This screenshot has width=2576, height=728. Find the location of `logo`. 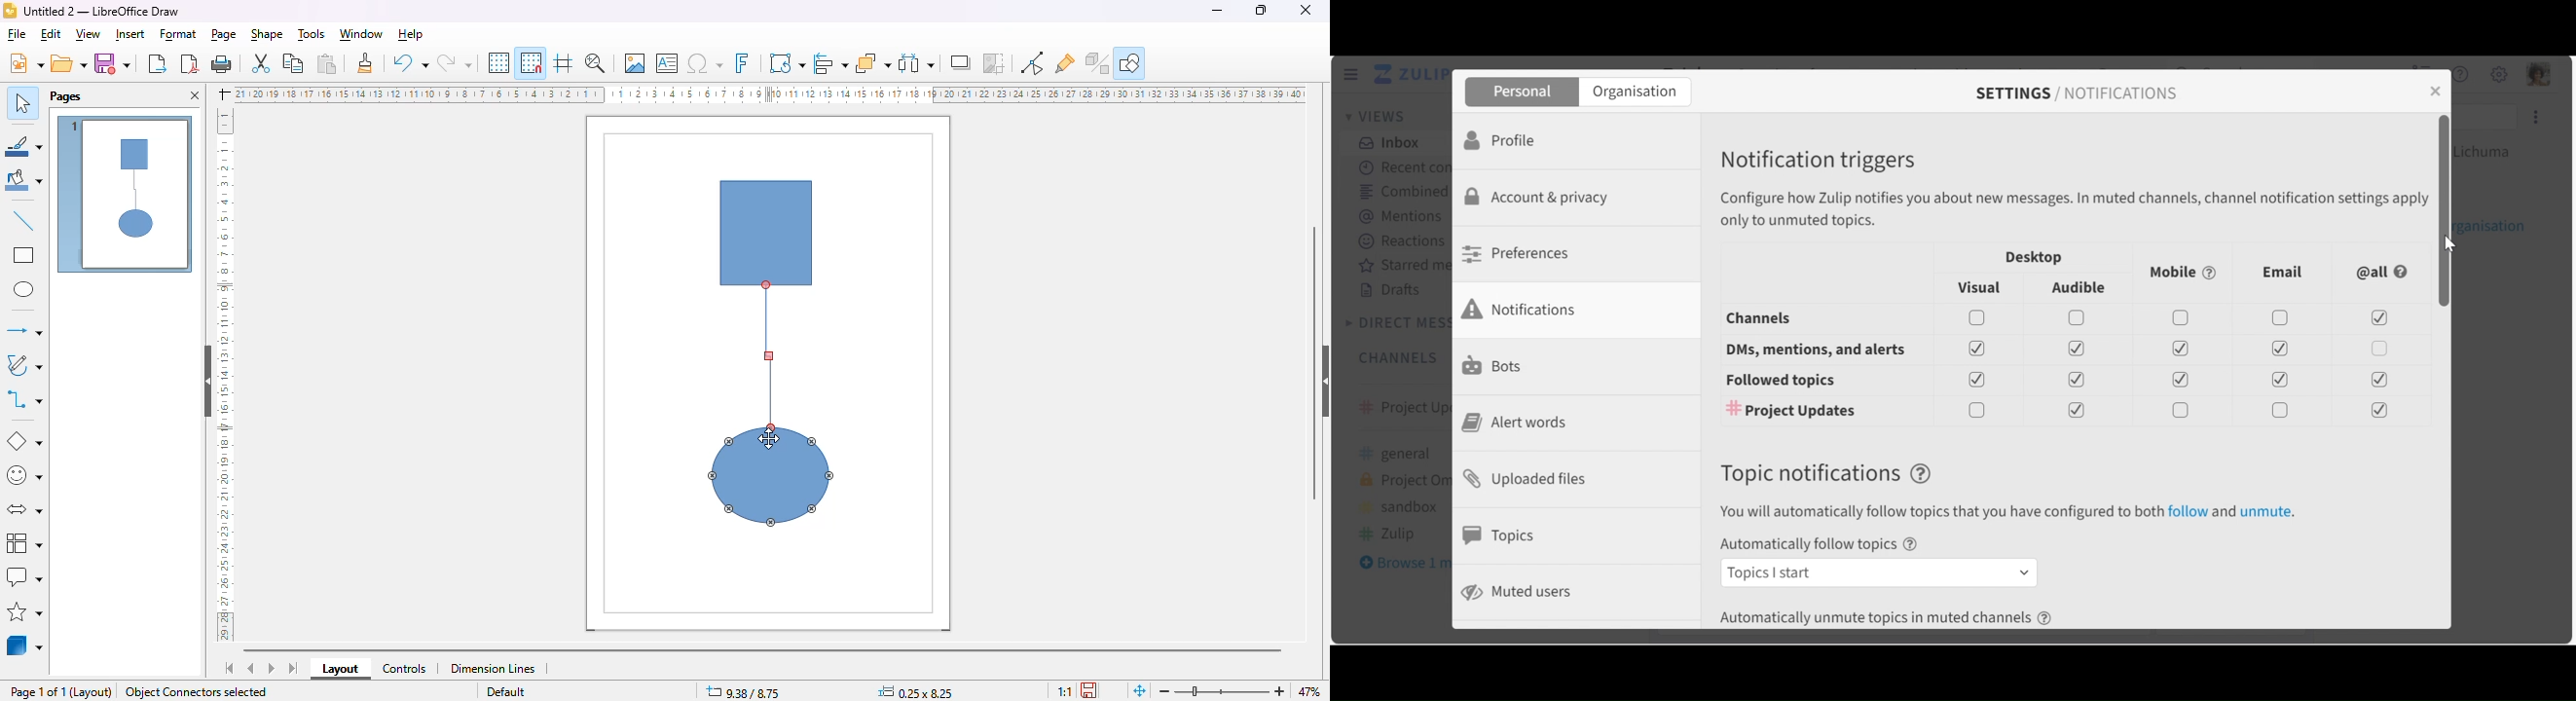

logo is located at coordinates (10, 11).